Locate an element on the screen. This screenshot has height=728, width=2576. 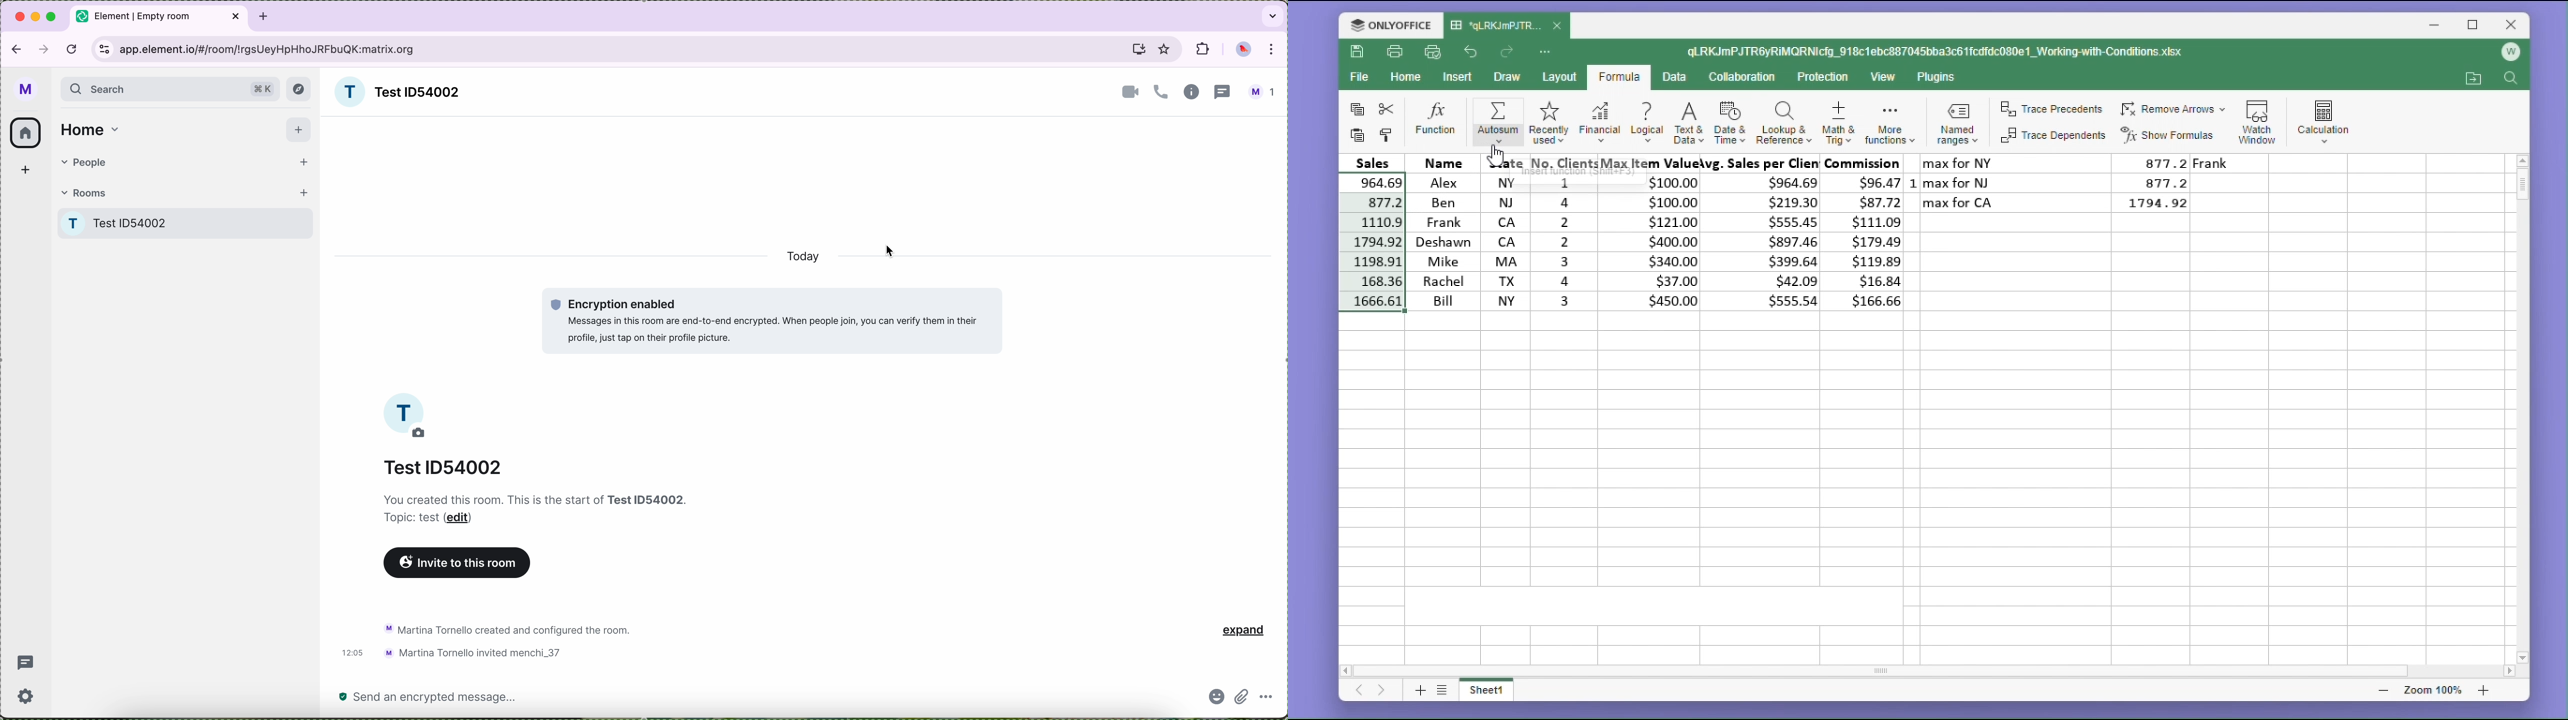
scroll right is located at coordinates (2508, 672).